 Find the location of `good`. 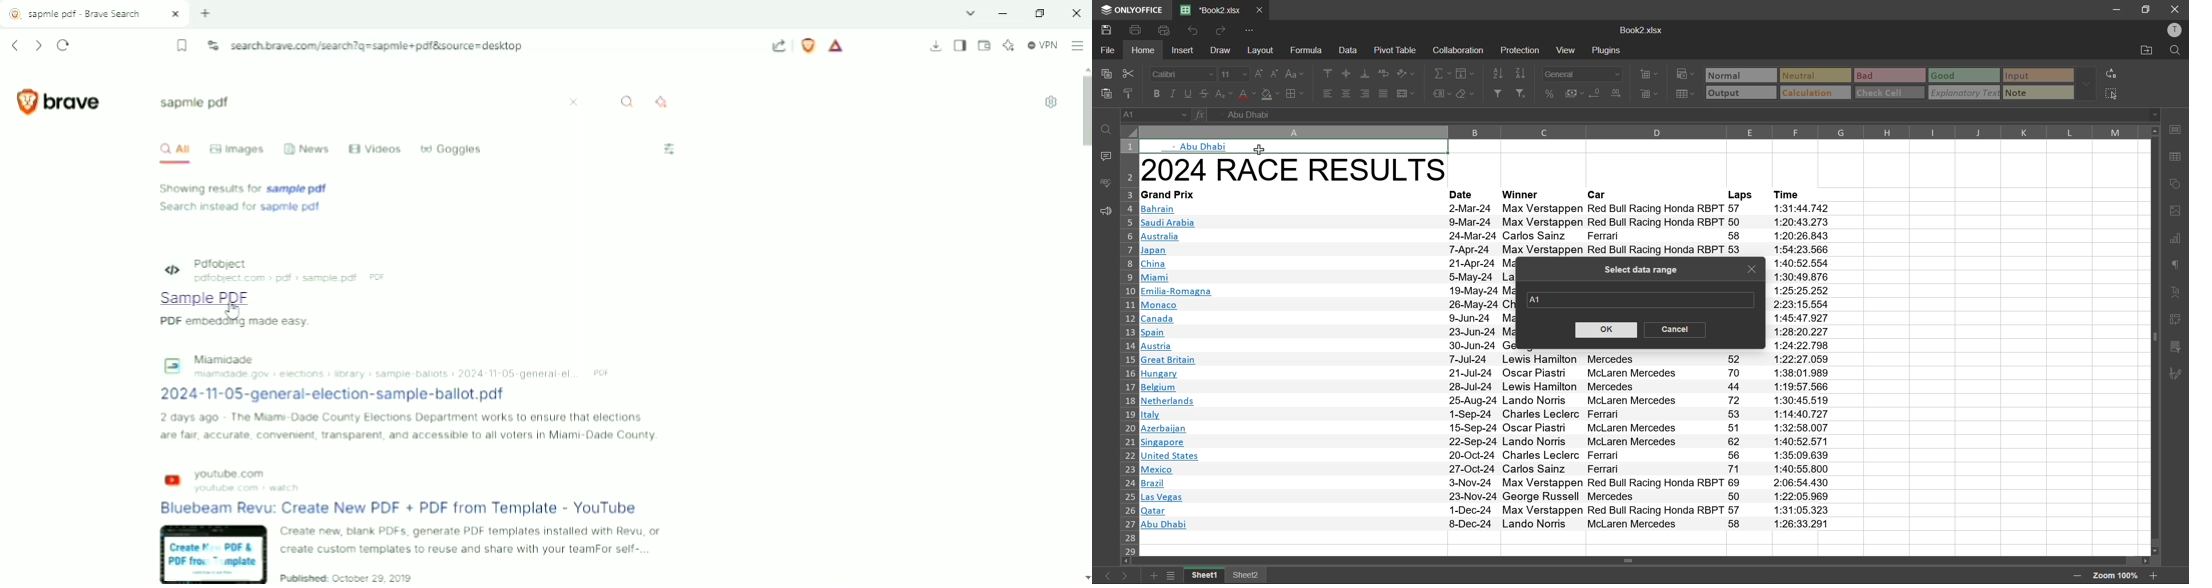

good is located at coordinates (1949, 74).